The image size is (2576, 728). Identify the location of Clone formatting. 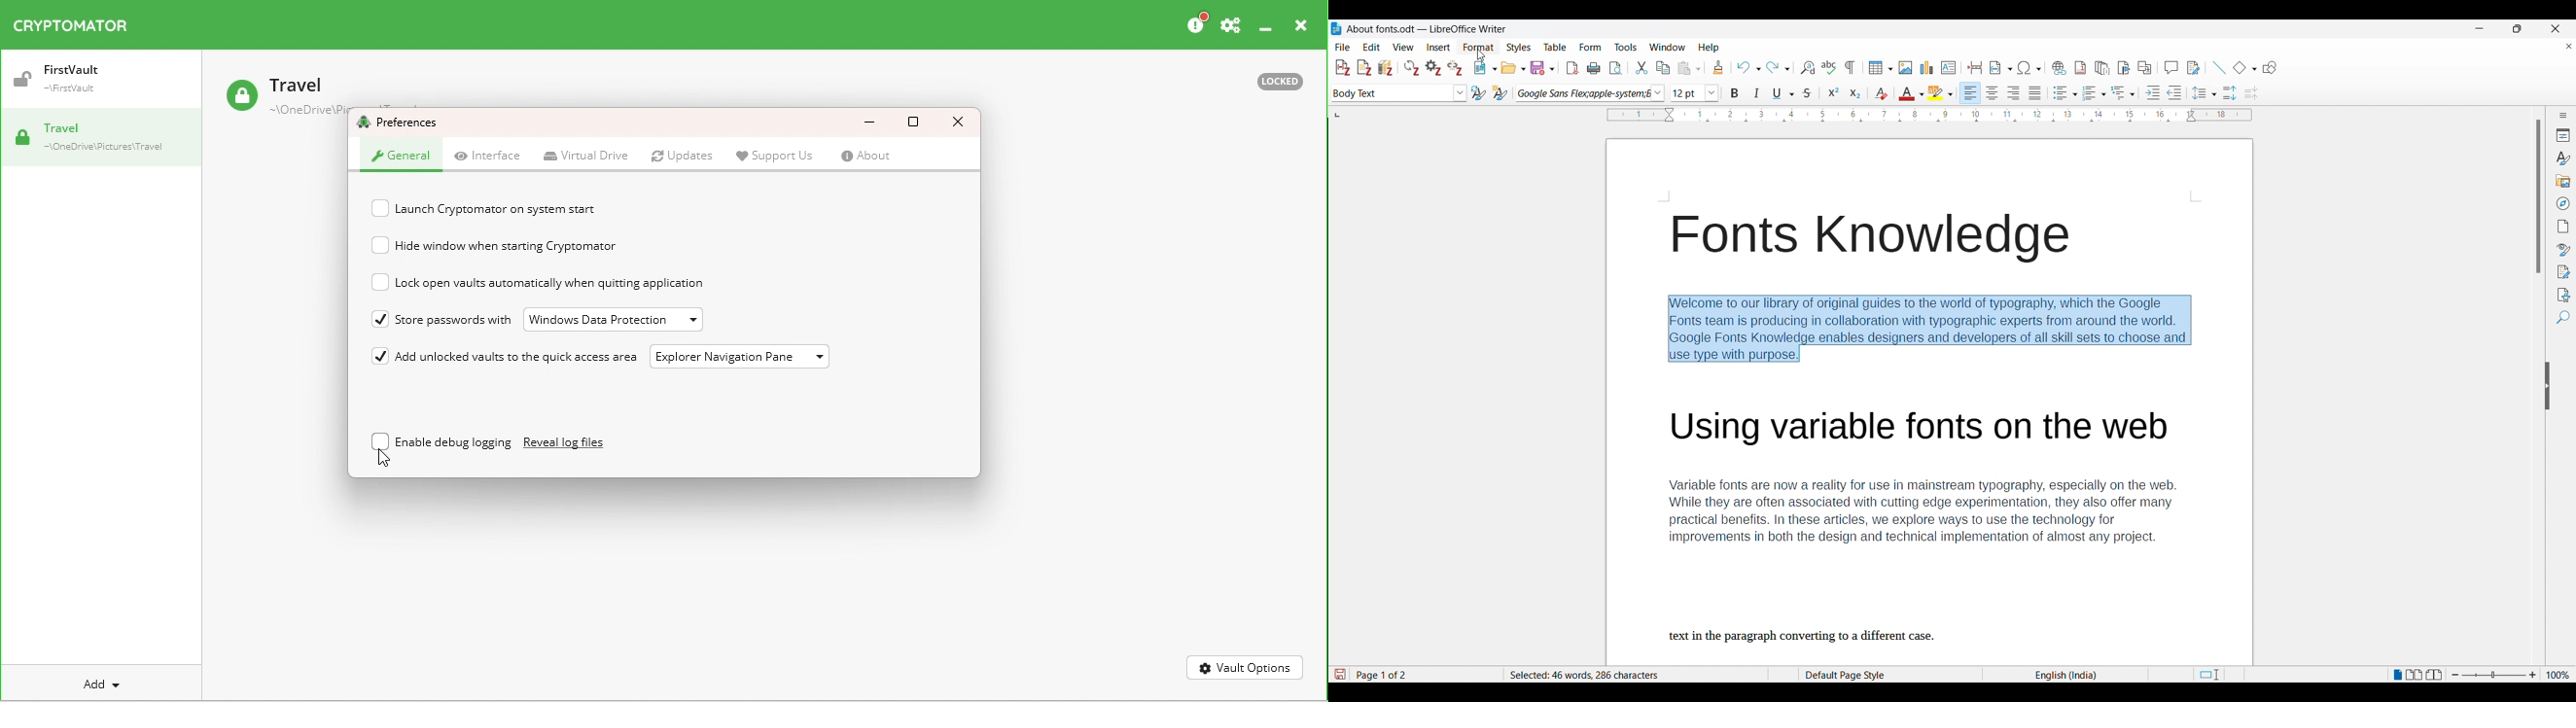
(1718, 67).